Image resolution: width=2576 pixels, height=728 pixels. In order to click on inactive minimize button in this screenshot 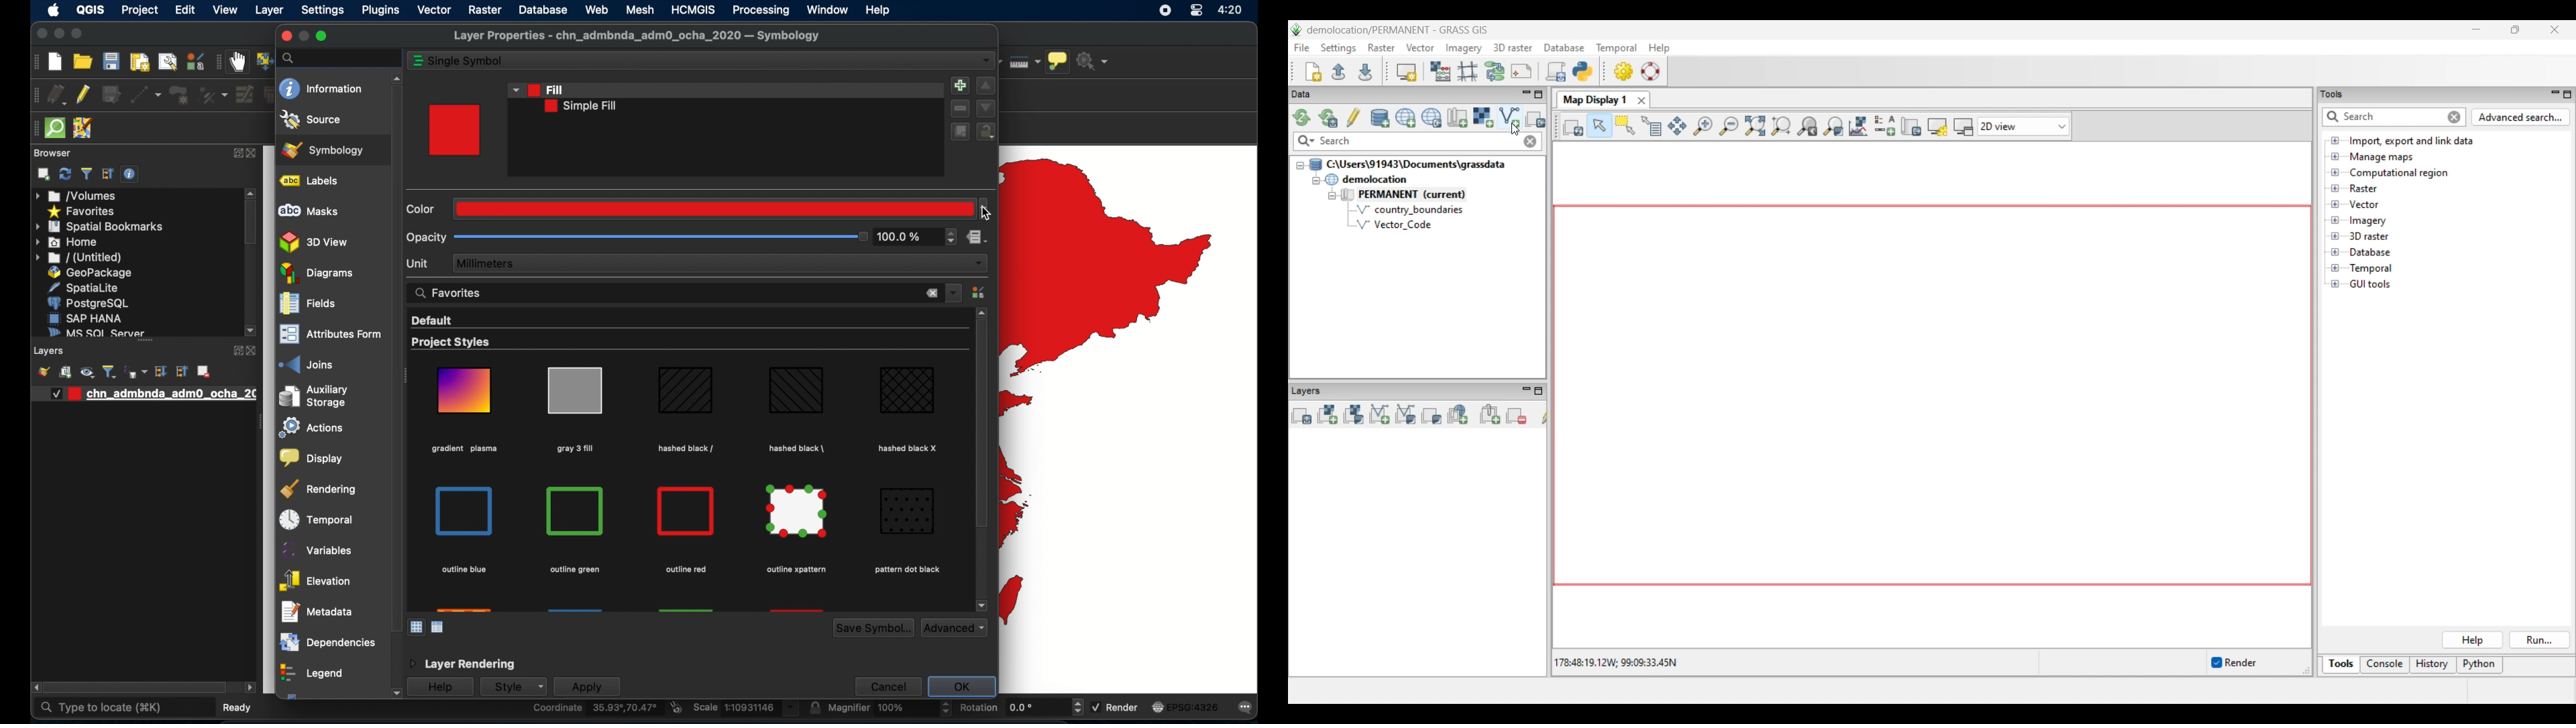, I will do `click(303, 36)`.